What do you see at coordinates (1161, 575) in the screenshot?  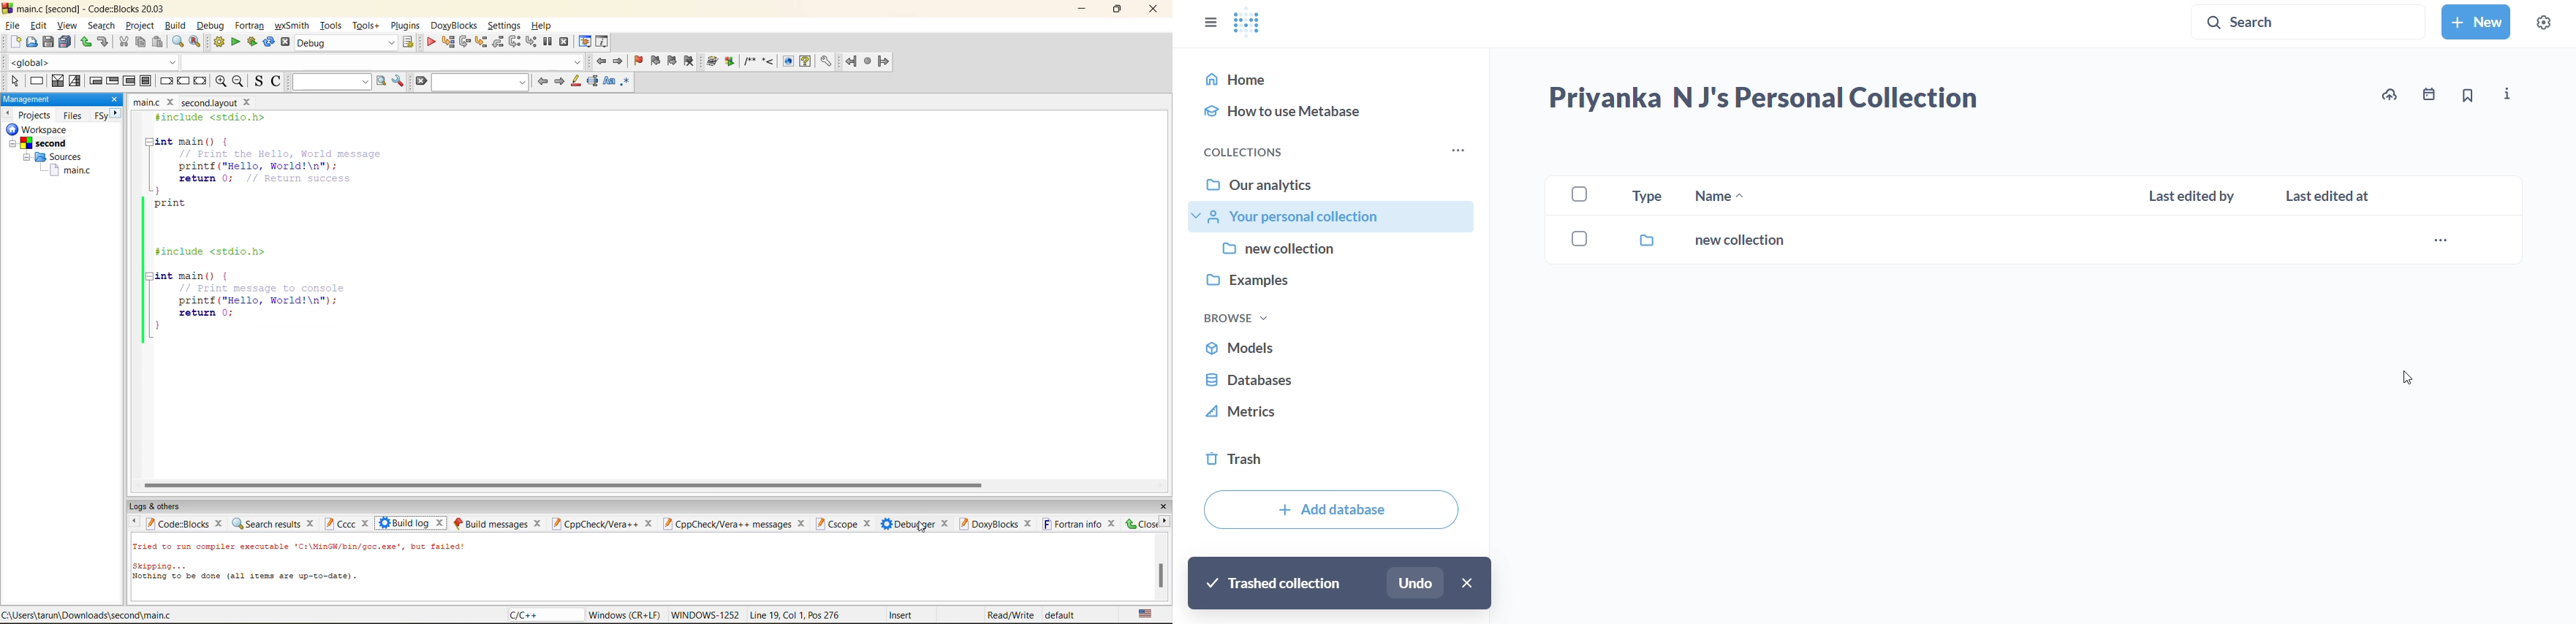 I see `vertical scroll bar` at bounding box center [1161, 575].